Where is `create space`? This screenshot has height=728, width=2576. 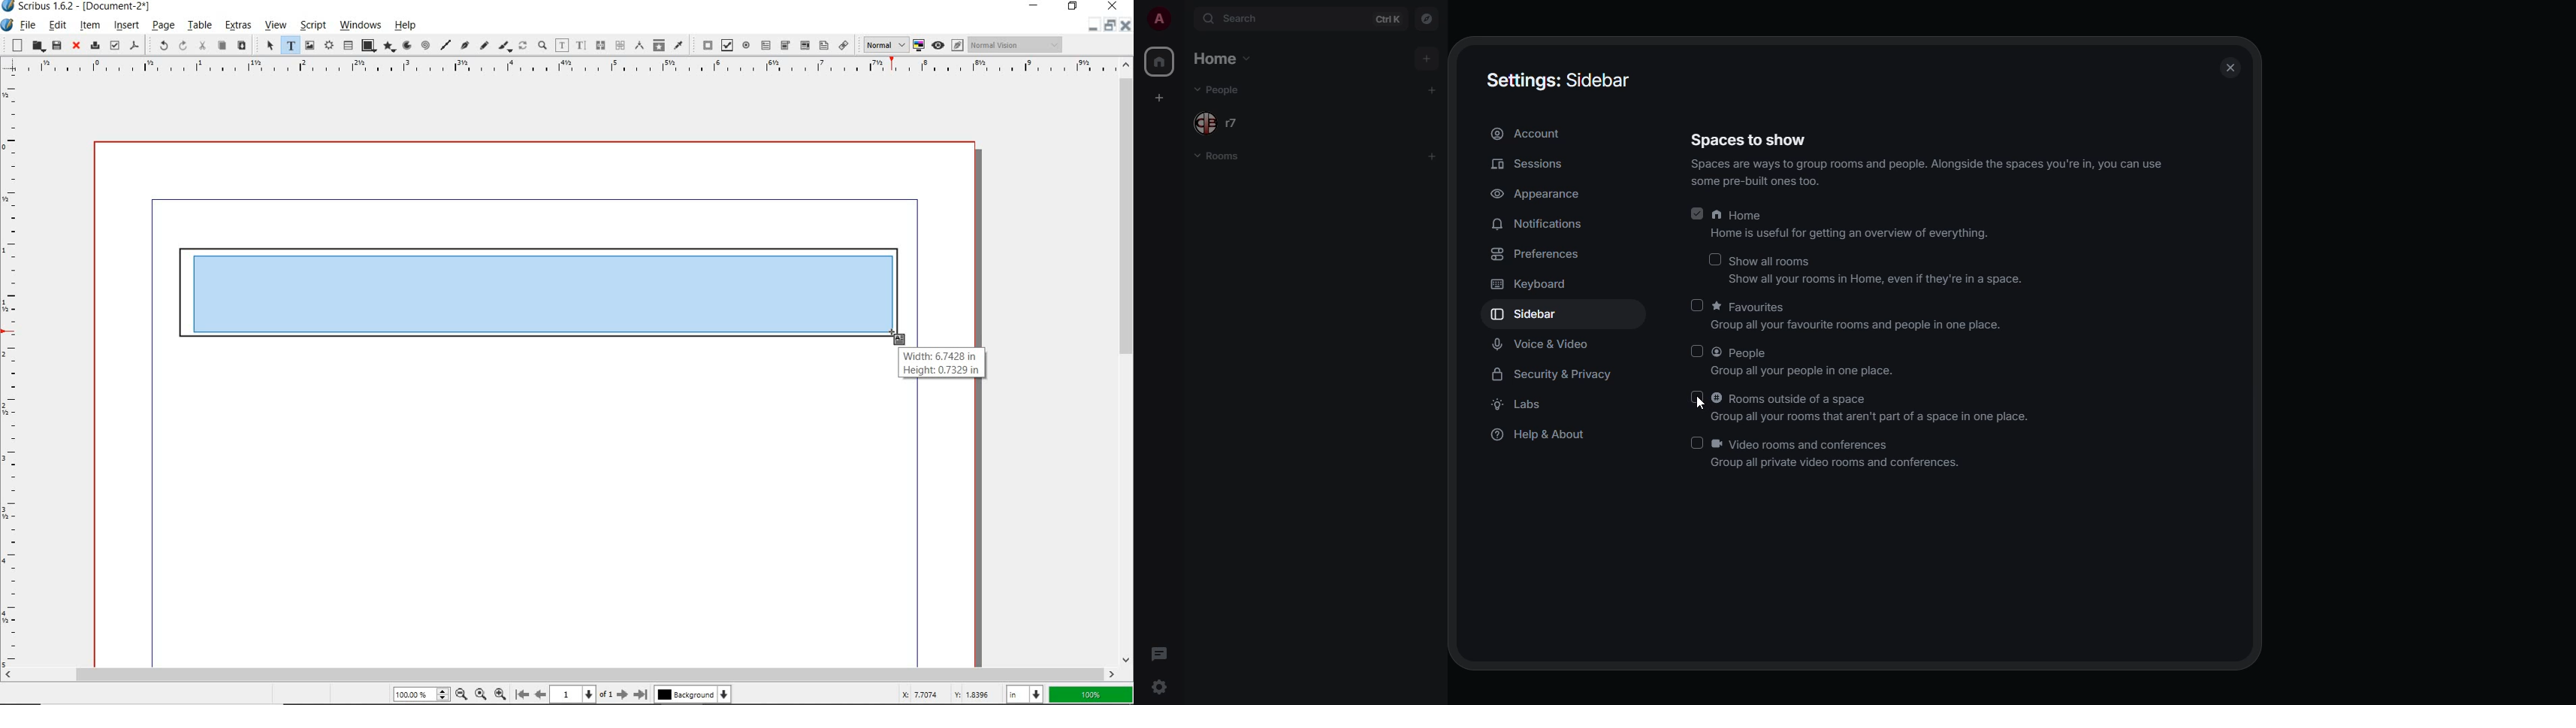 create space is located at coordinates (1159, 99).